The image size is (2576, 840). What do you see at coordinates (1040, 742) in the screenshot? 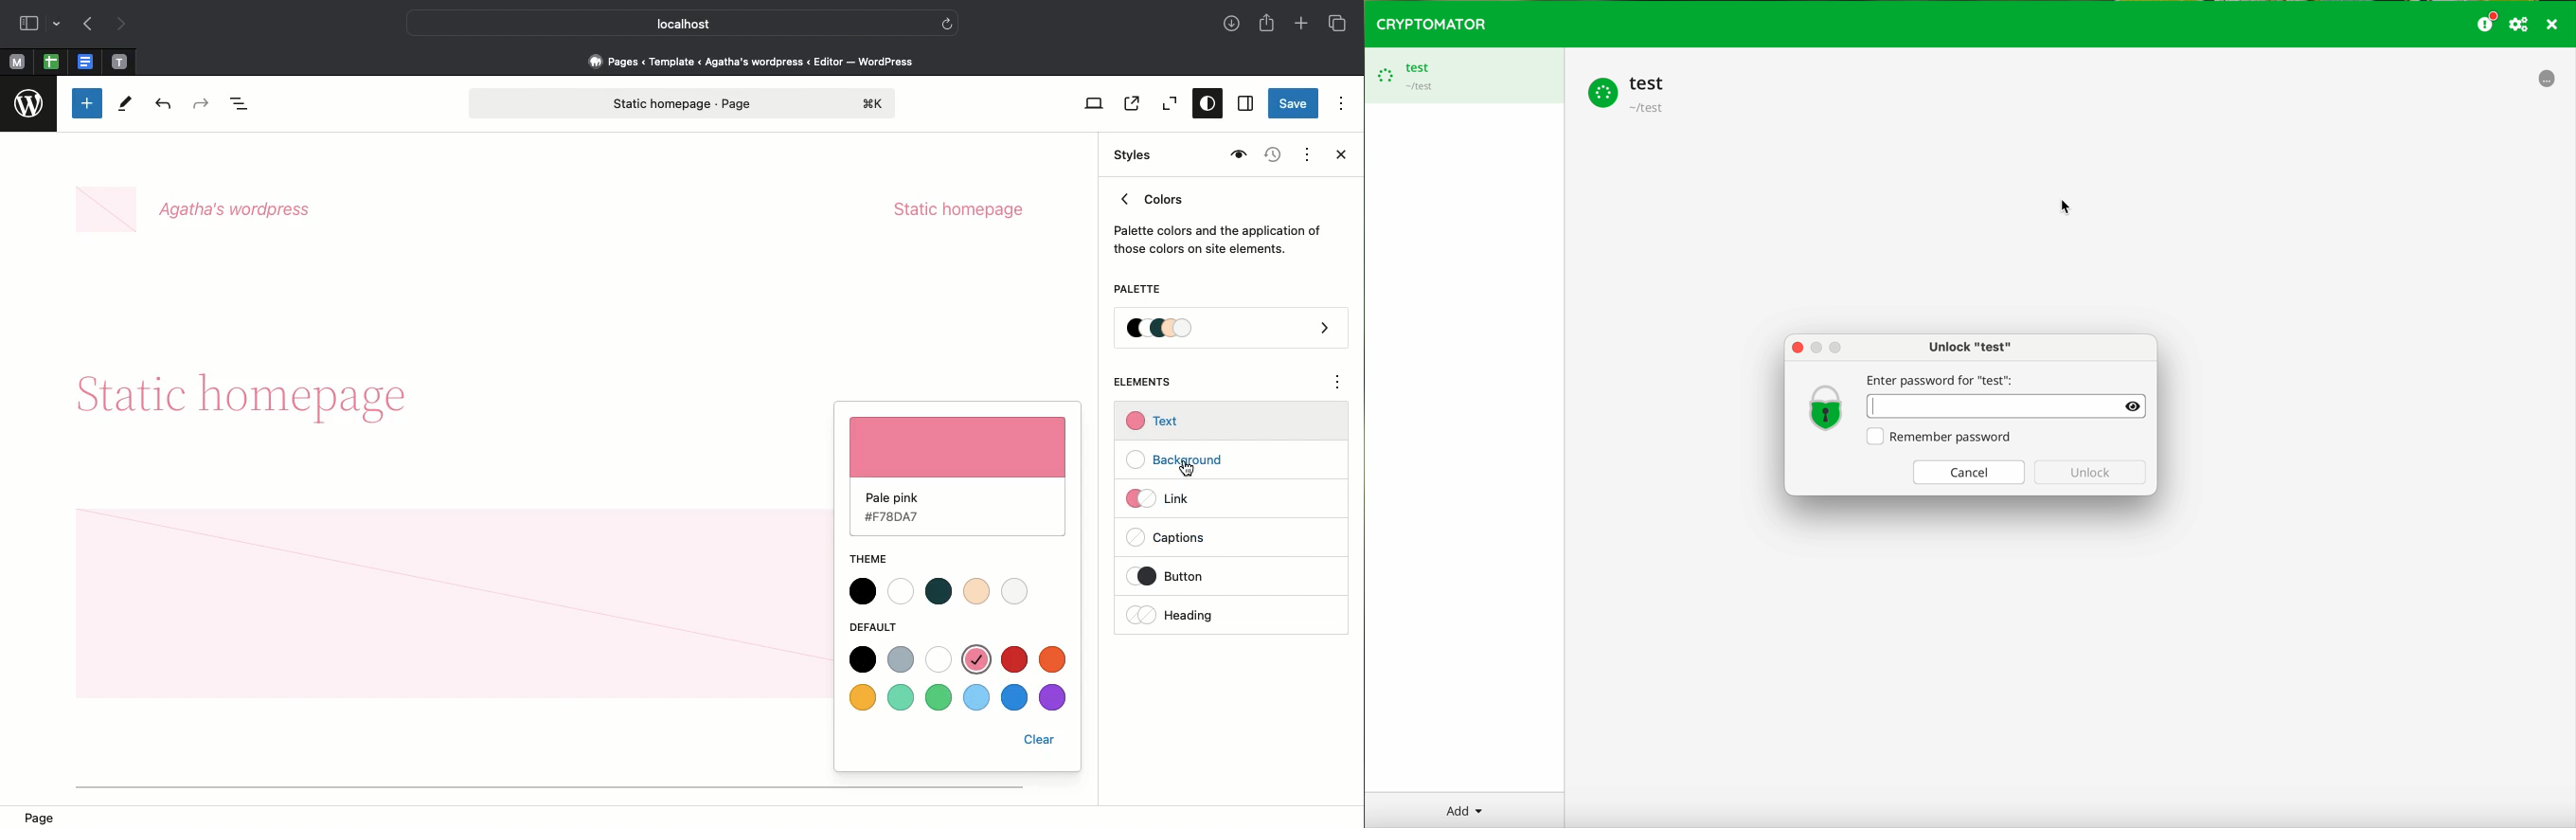
I see `Clear` at bounding box center [1040, 742].